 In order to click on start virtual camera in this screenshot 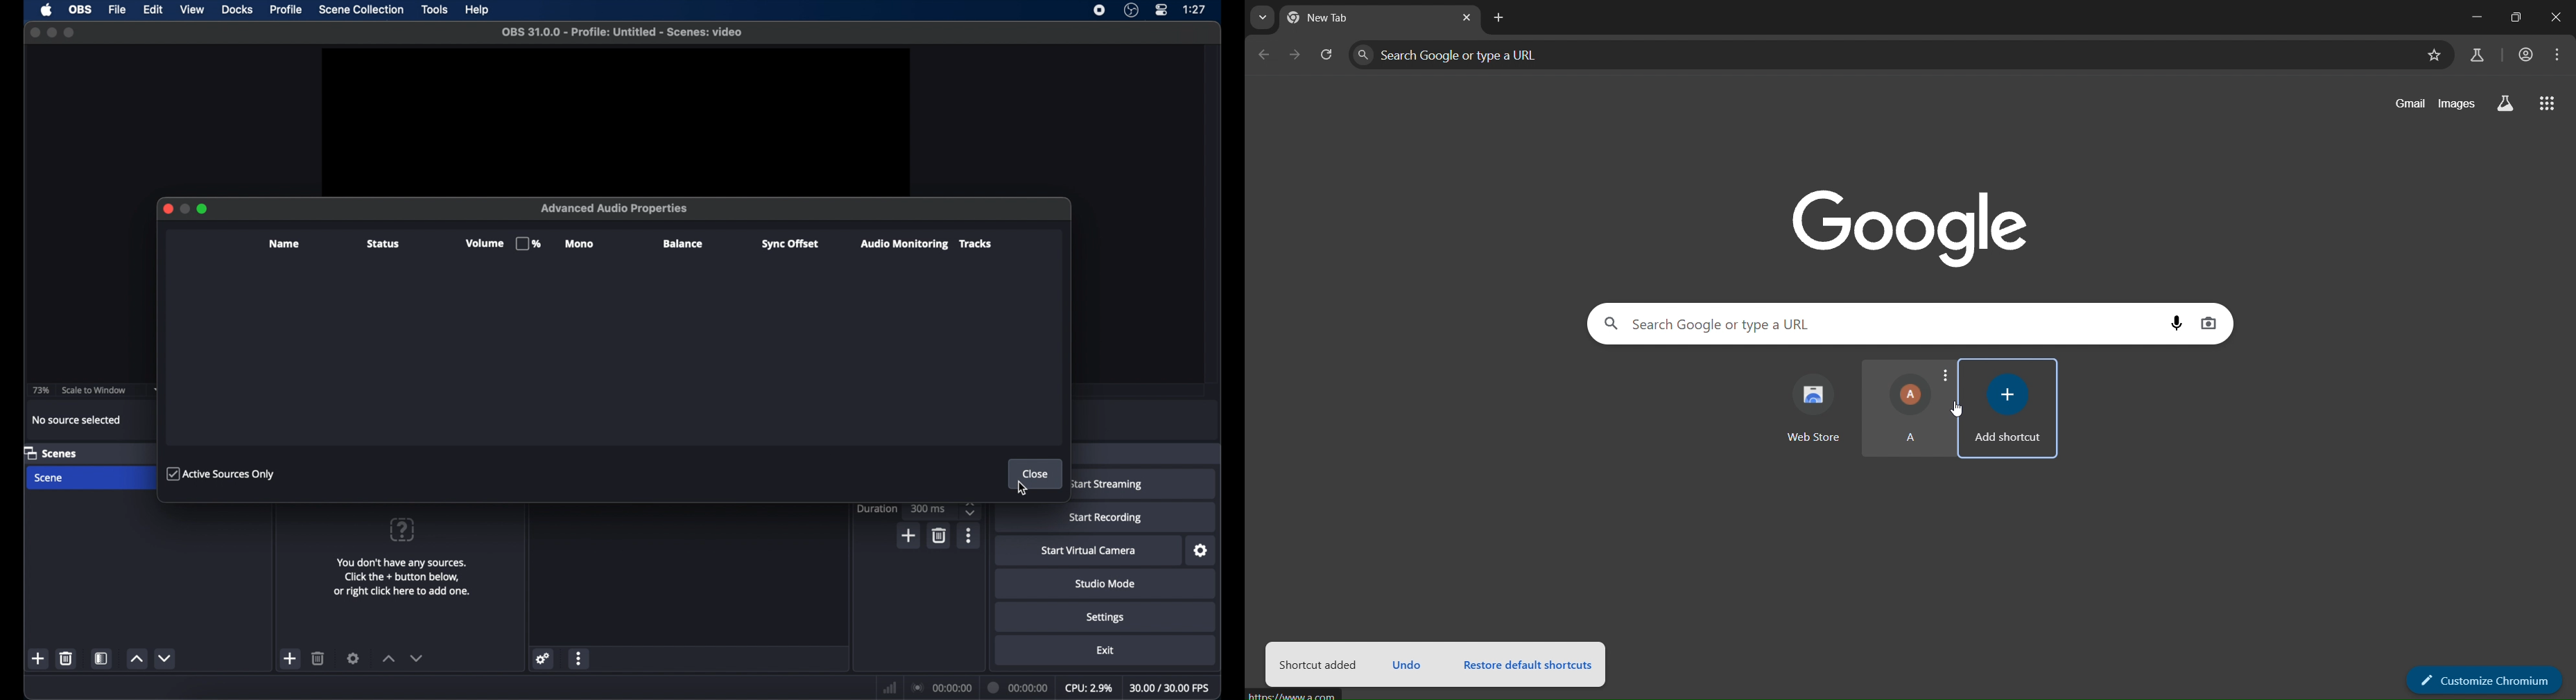, I will do `click(1089, 551)`.